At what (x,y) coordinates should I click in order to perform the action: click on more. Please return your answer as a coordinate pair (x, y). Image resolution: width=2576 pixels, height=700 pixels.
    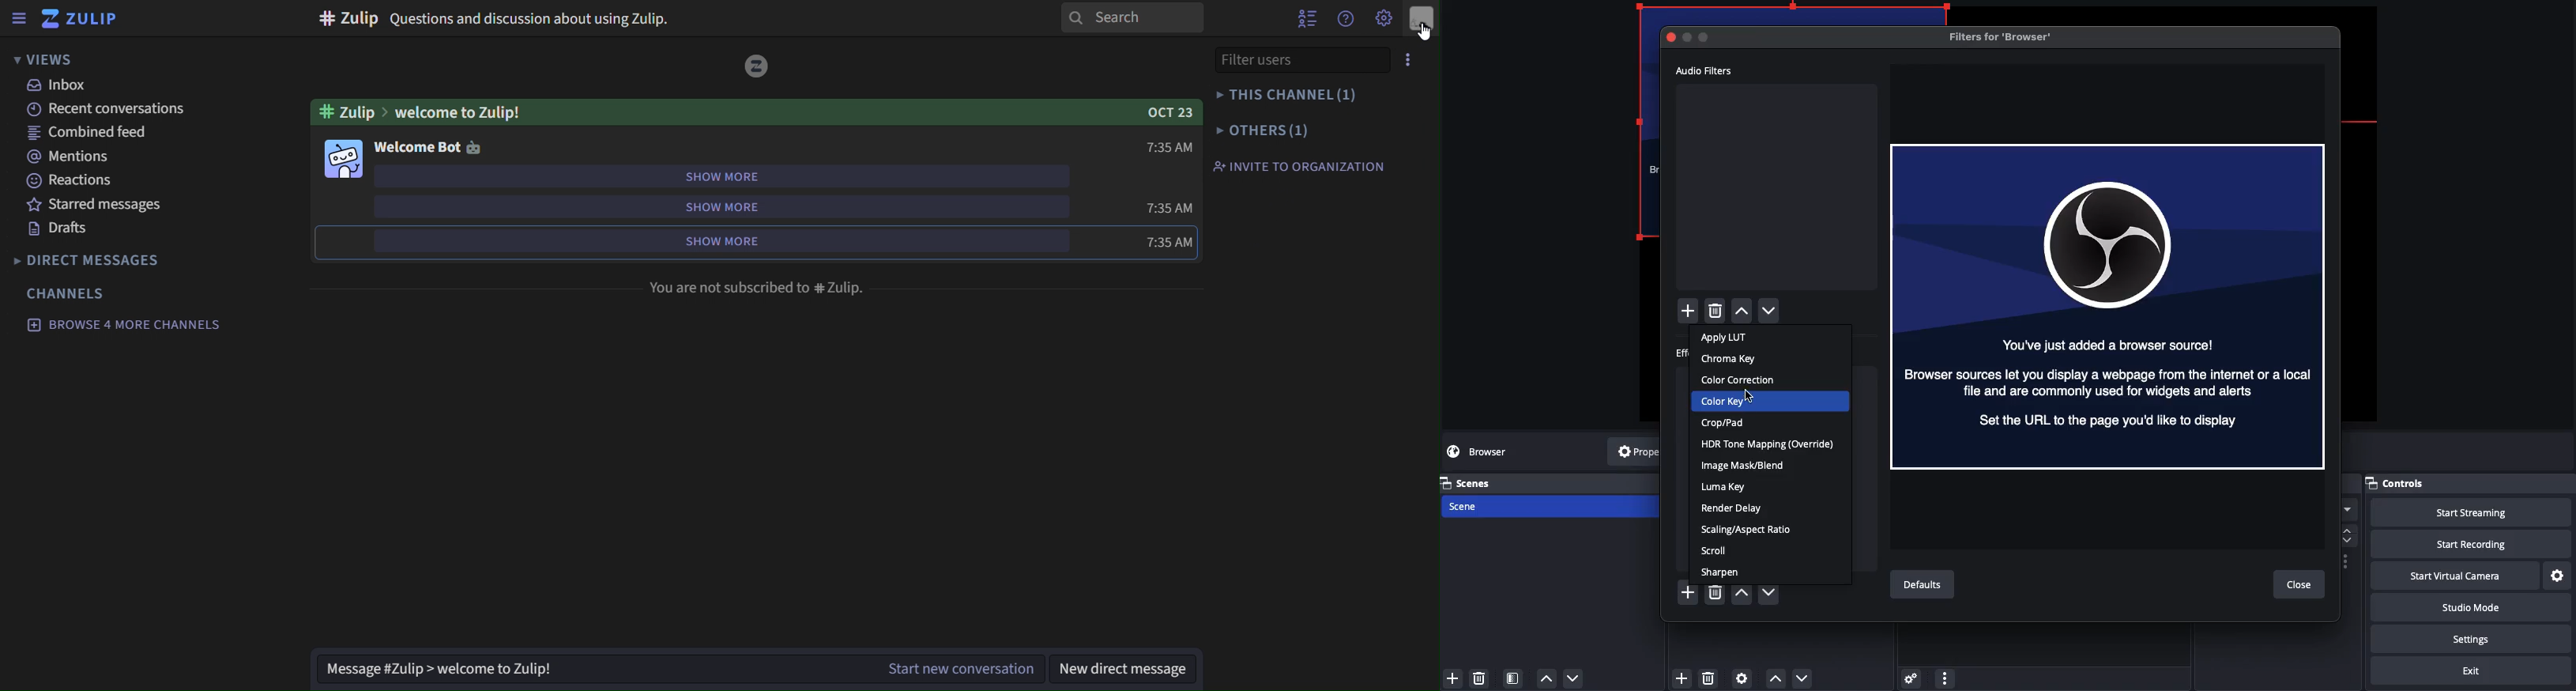
    Looking at the image, I should click on (2346, 508).